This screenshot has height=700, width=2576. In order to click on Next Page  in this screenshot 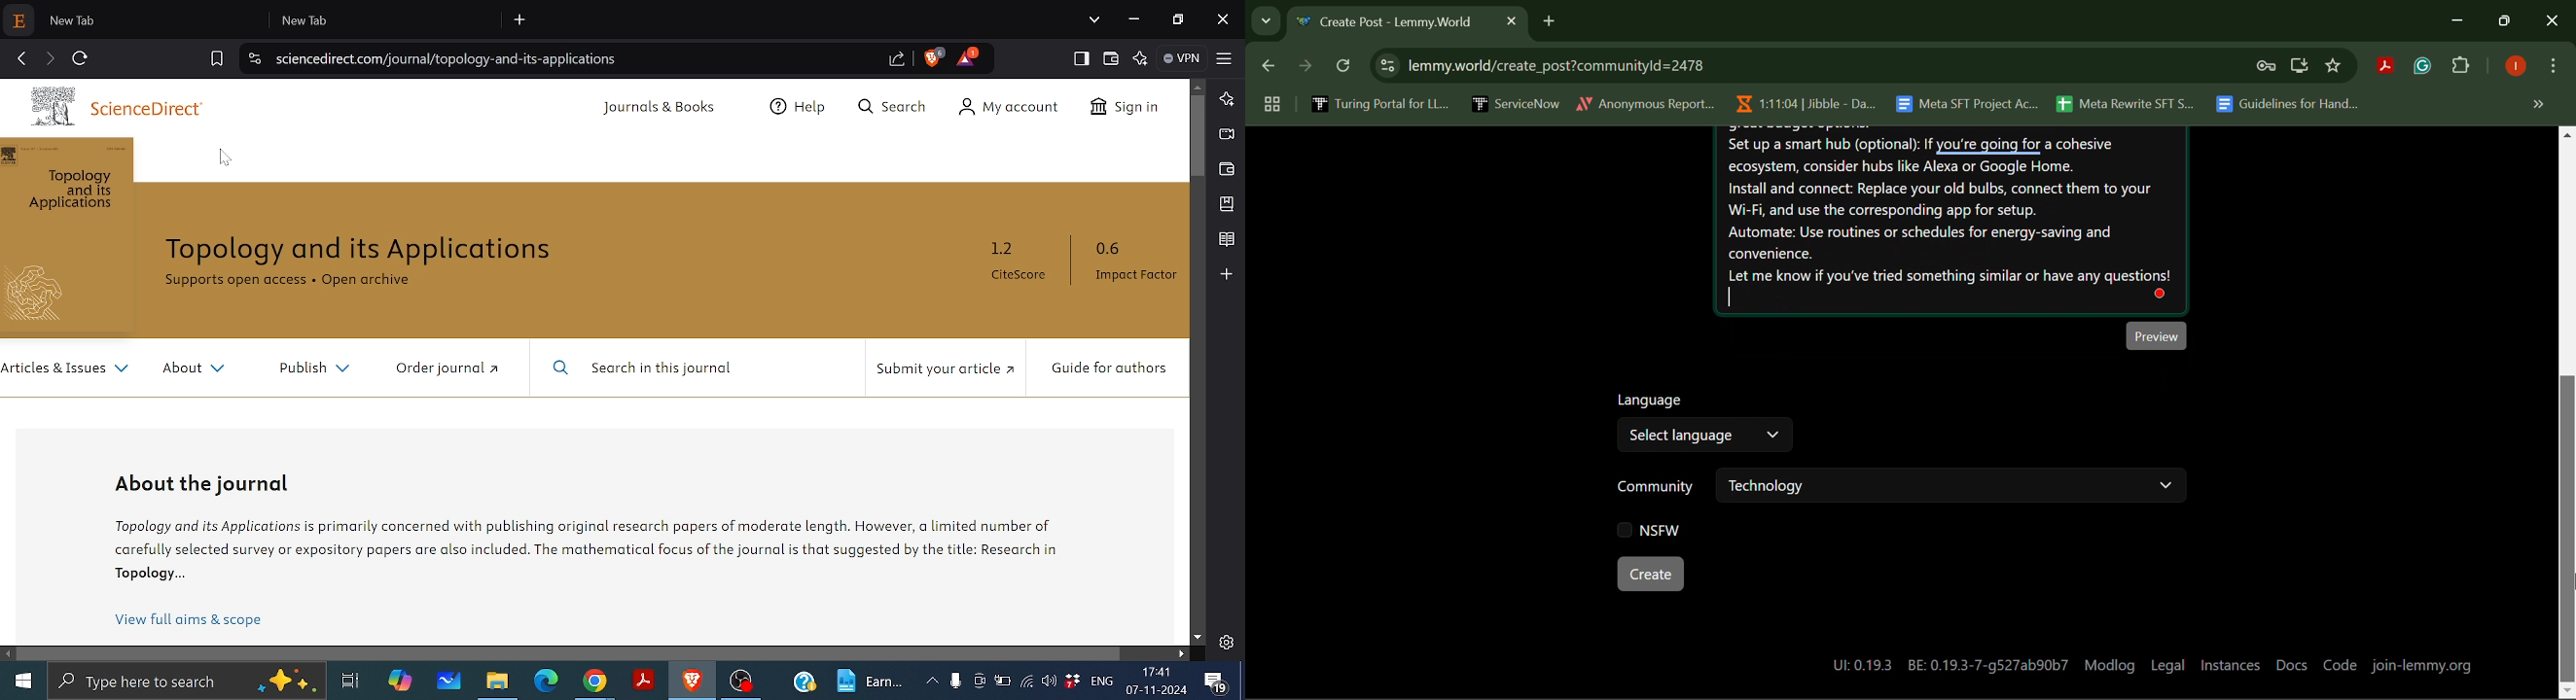, I will do `click(1303, 69)`.